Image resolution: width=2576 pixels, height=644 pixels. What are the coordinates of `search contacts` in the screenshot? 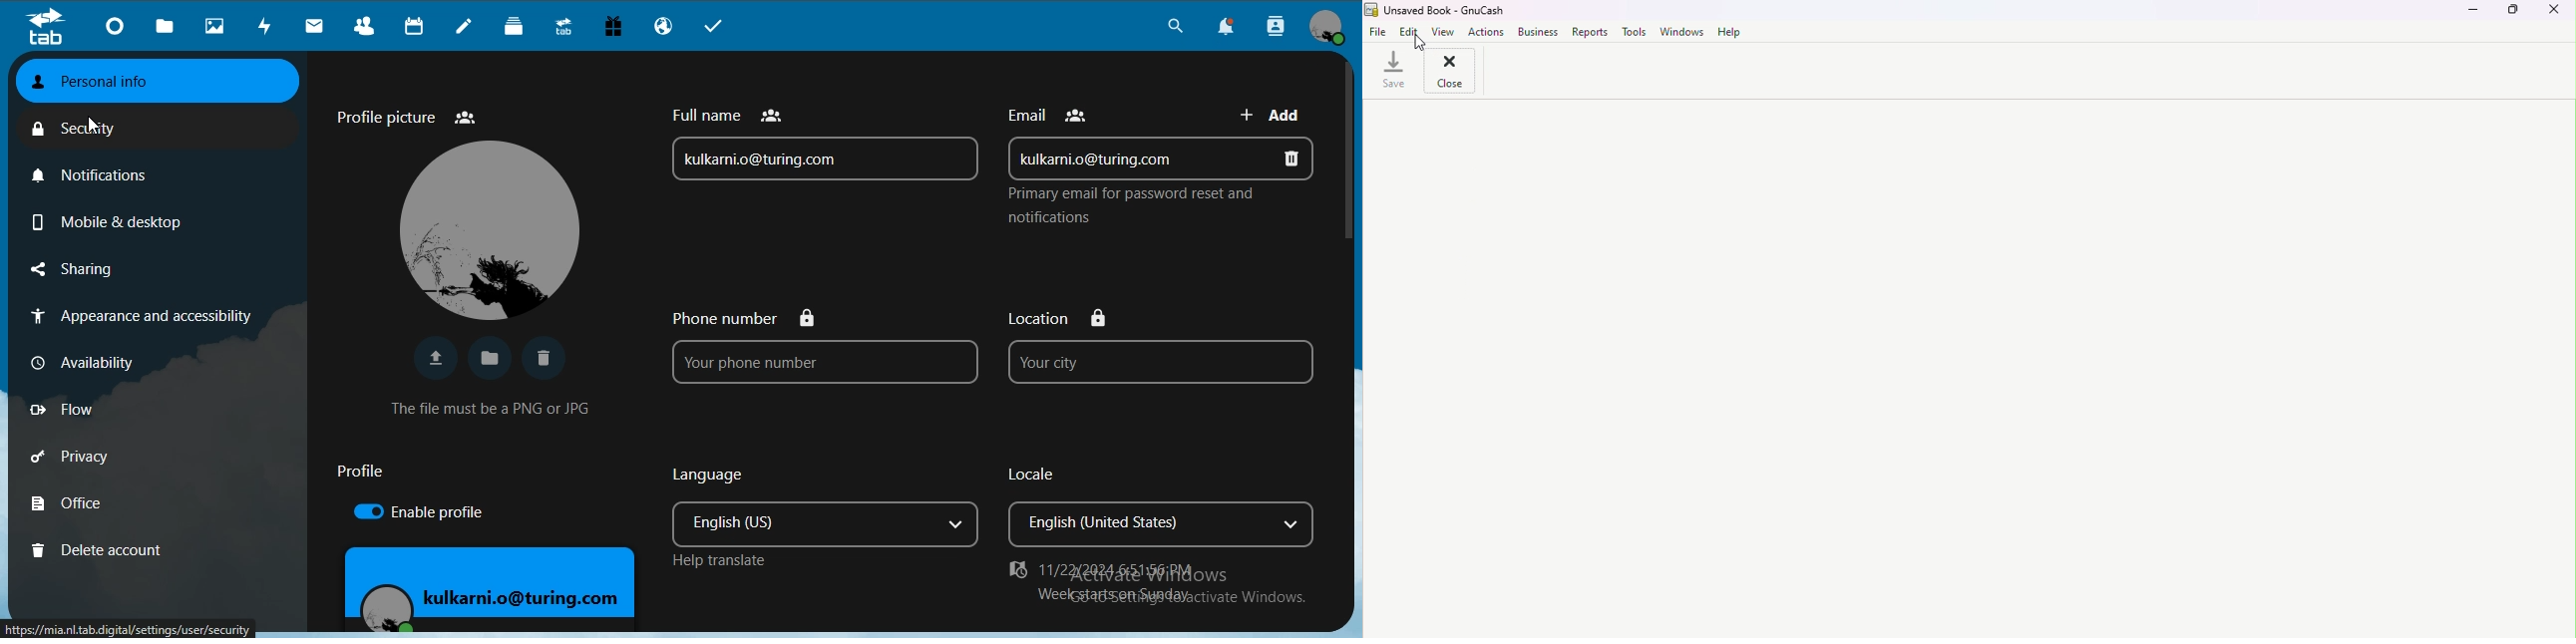 It's located at (1277, 27).